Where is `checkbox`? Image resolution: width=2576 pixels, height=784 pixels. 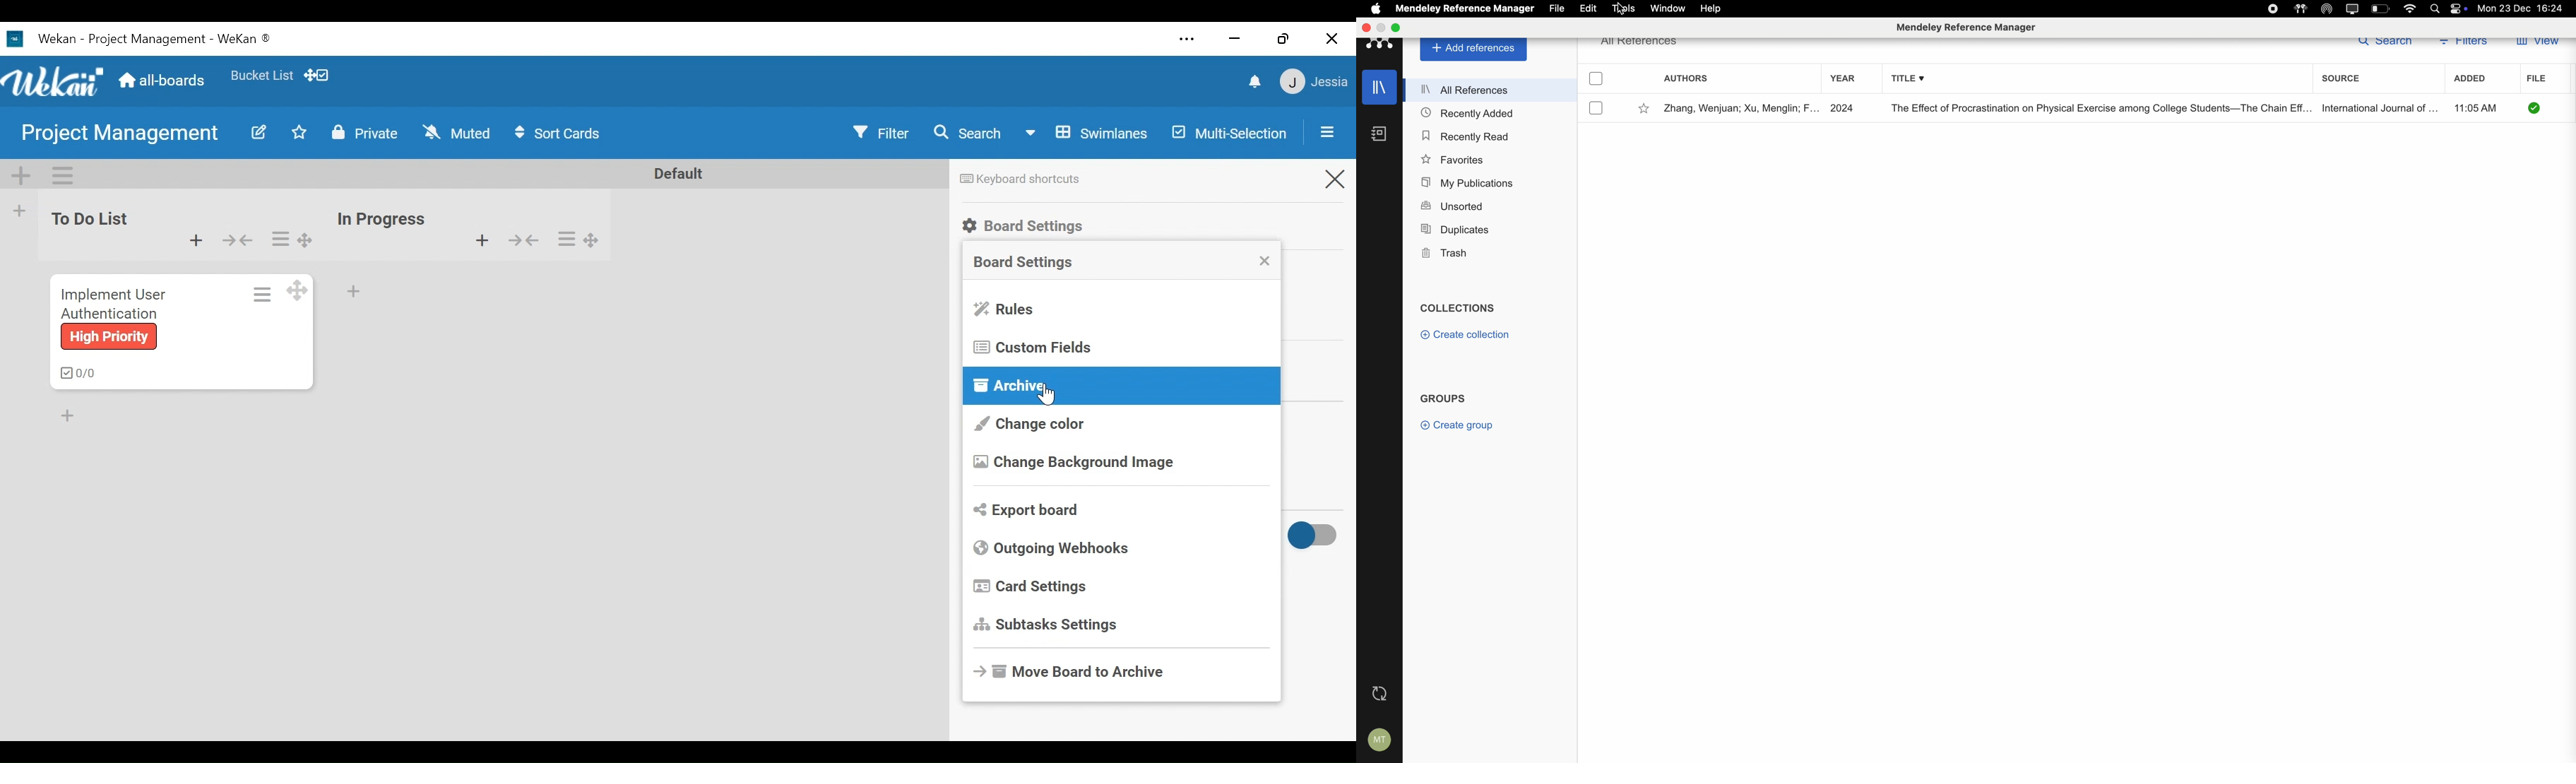
checkbox is located at coordinates (1599, 78).